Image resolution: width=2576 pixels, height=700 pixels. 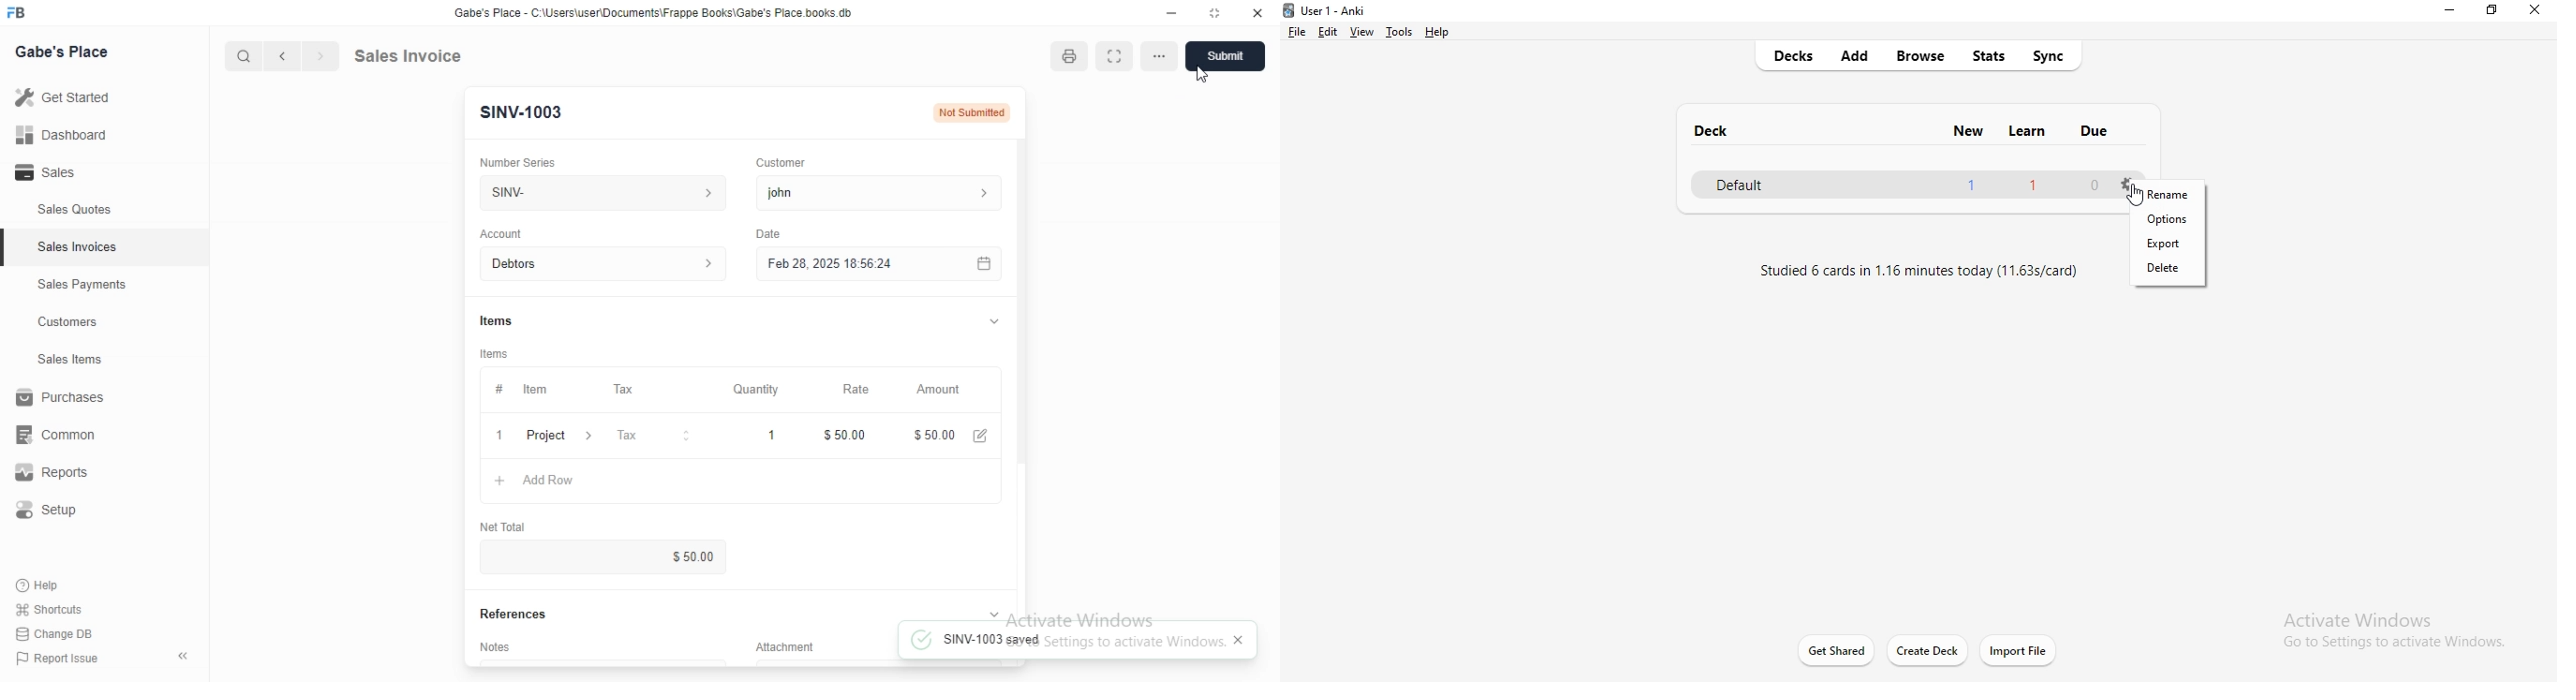 What do you see at coordinates (64, 210) in the screenshot?
I see `Sales Quotes` at bounding box center [64, 210].